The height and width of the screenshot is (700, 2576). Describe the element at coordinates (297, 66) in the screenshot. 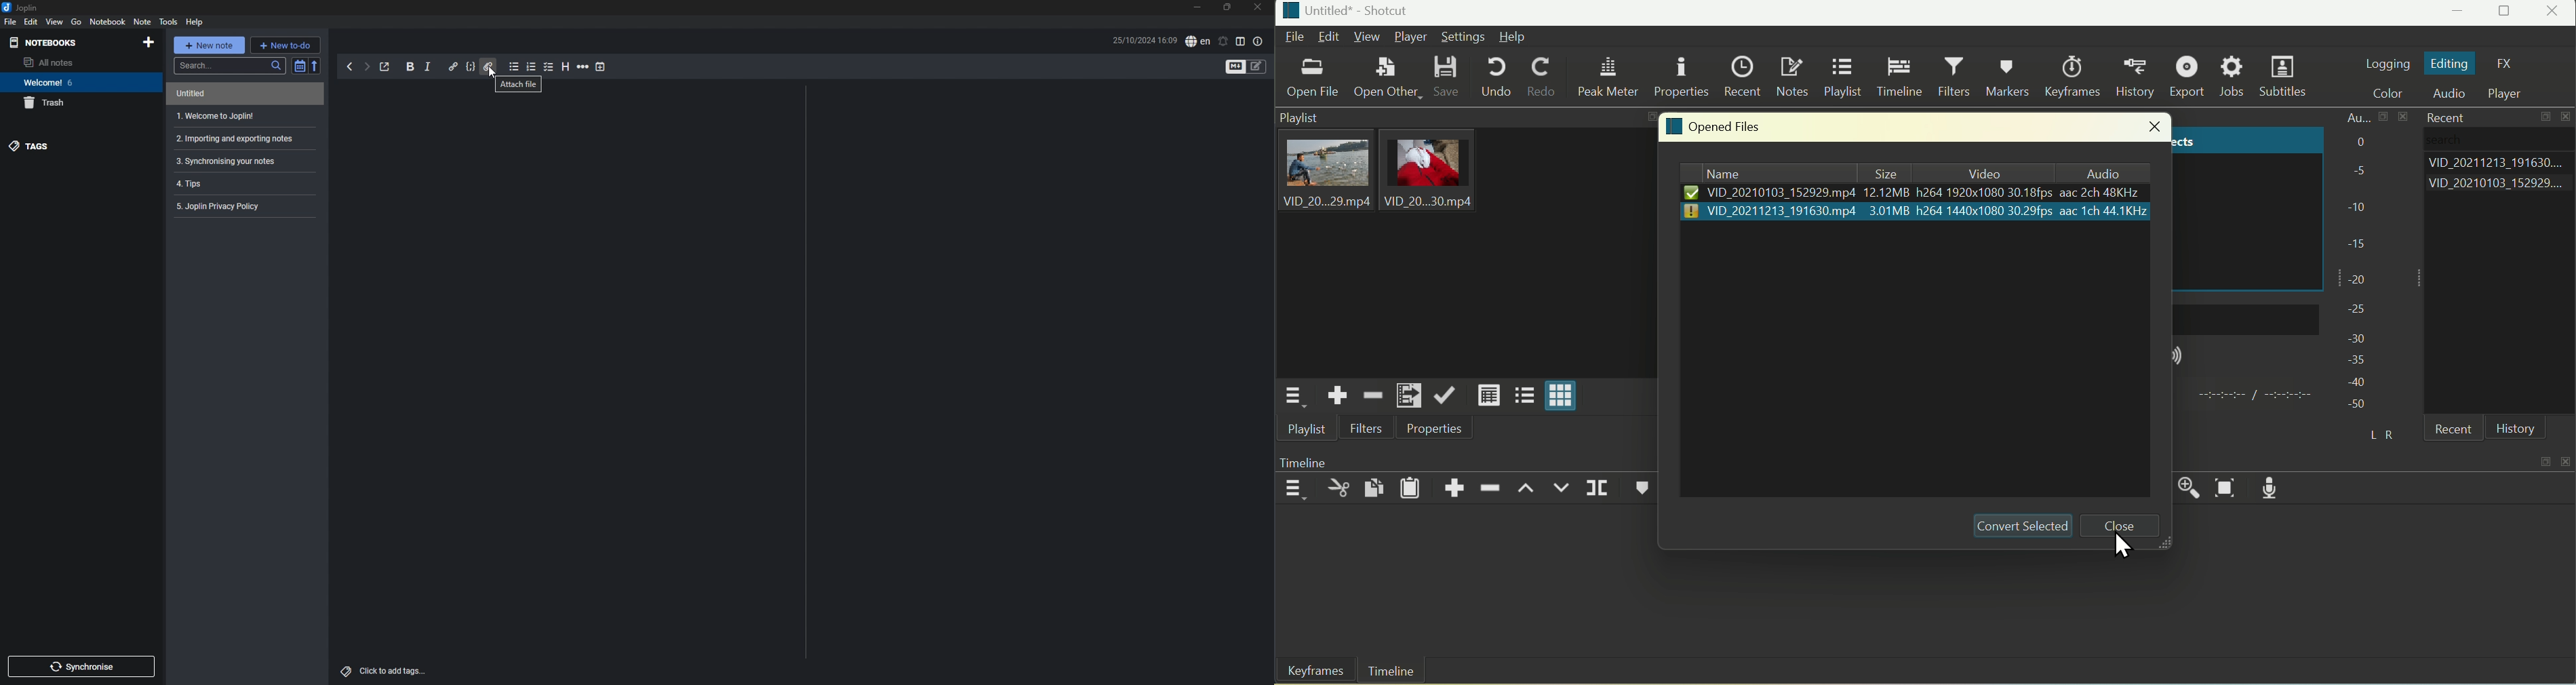

I see `toggle sort order` at that location.